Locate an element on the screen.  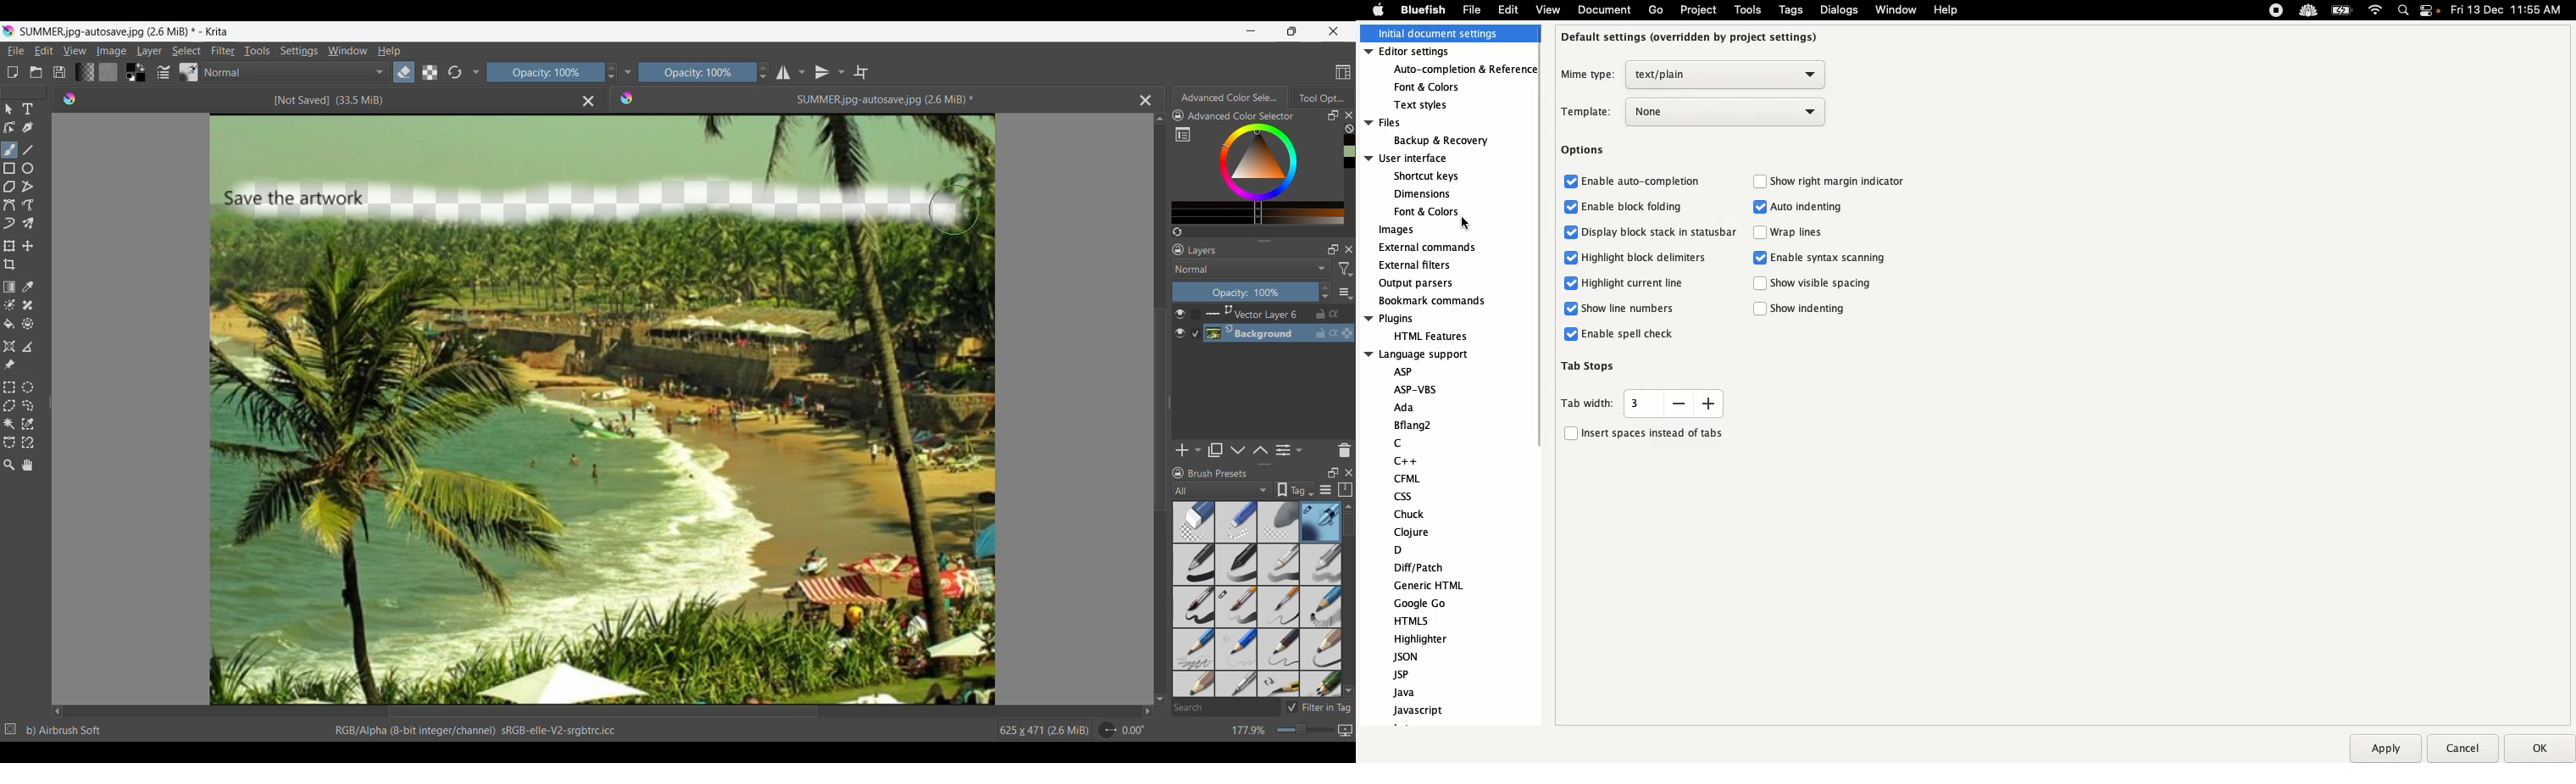
Tools is located at coordinates (257, 51).